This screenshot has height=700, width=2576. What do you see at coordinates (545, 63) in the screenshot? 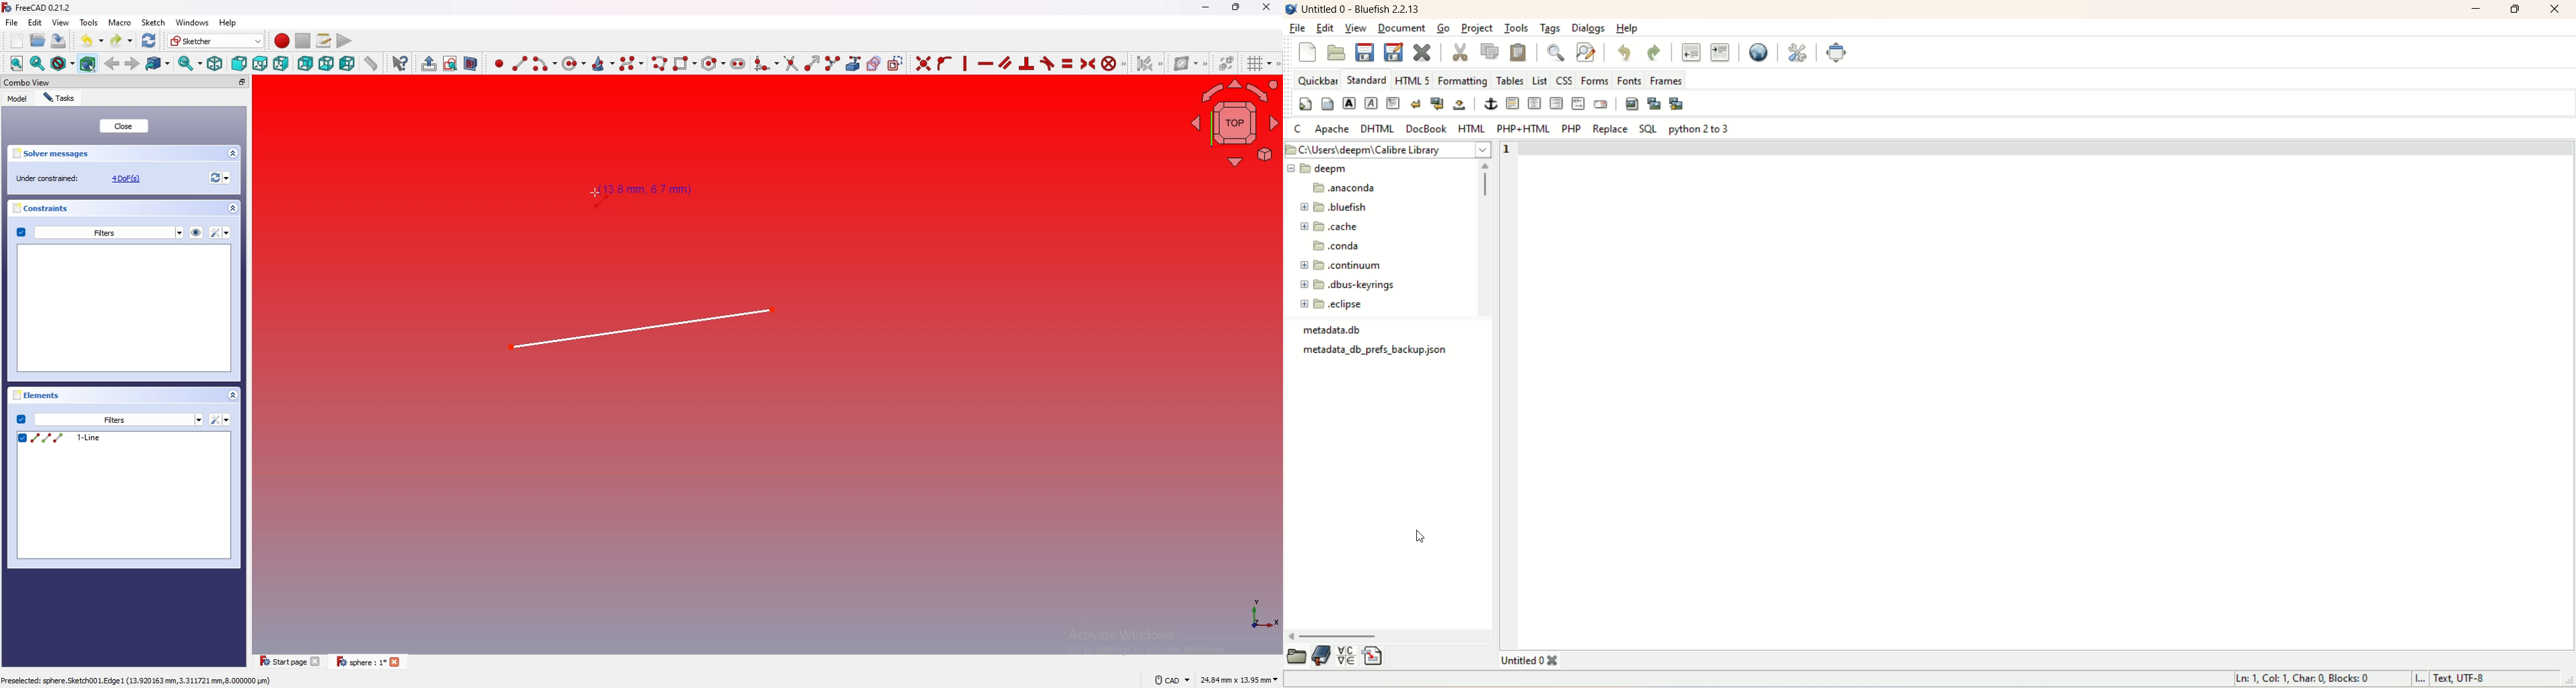
I see `Create arc` at bounding box center [545, 63].